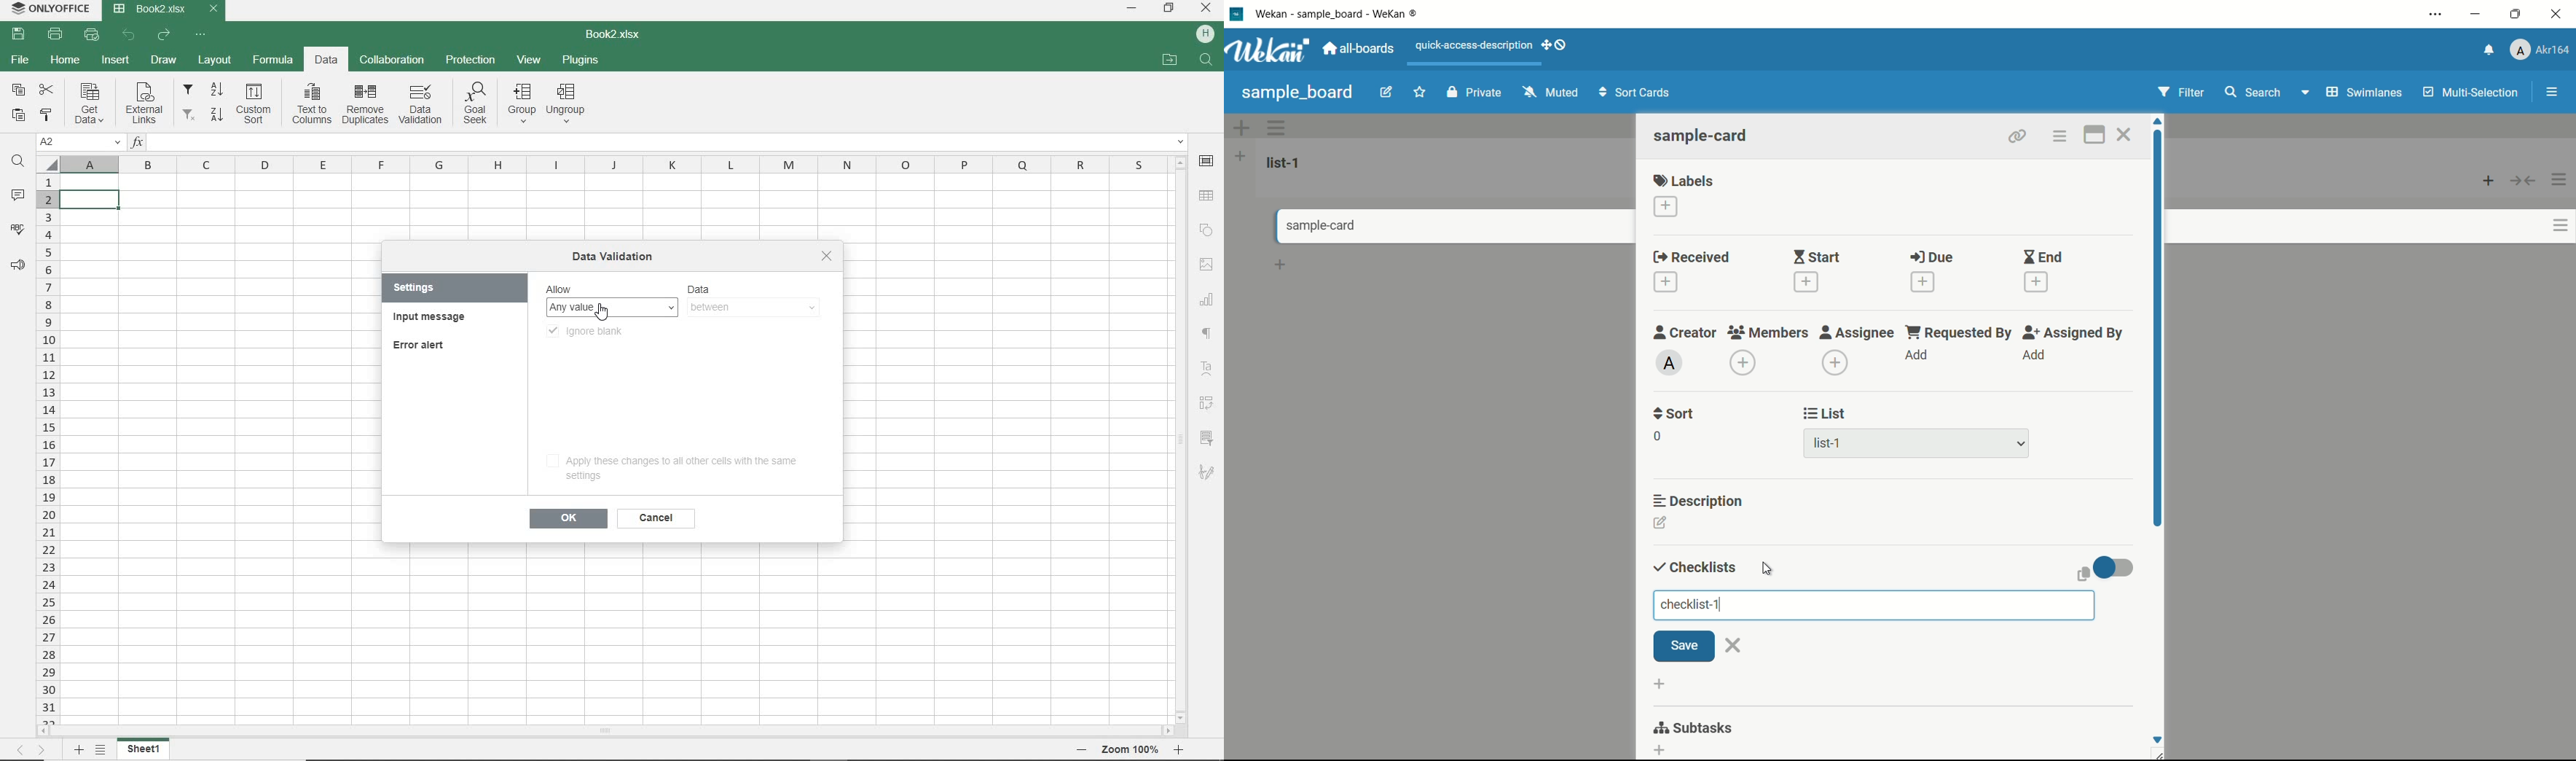 The image size is (2576, 784). I want to click on VIEW, so click(530, 59).